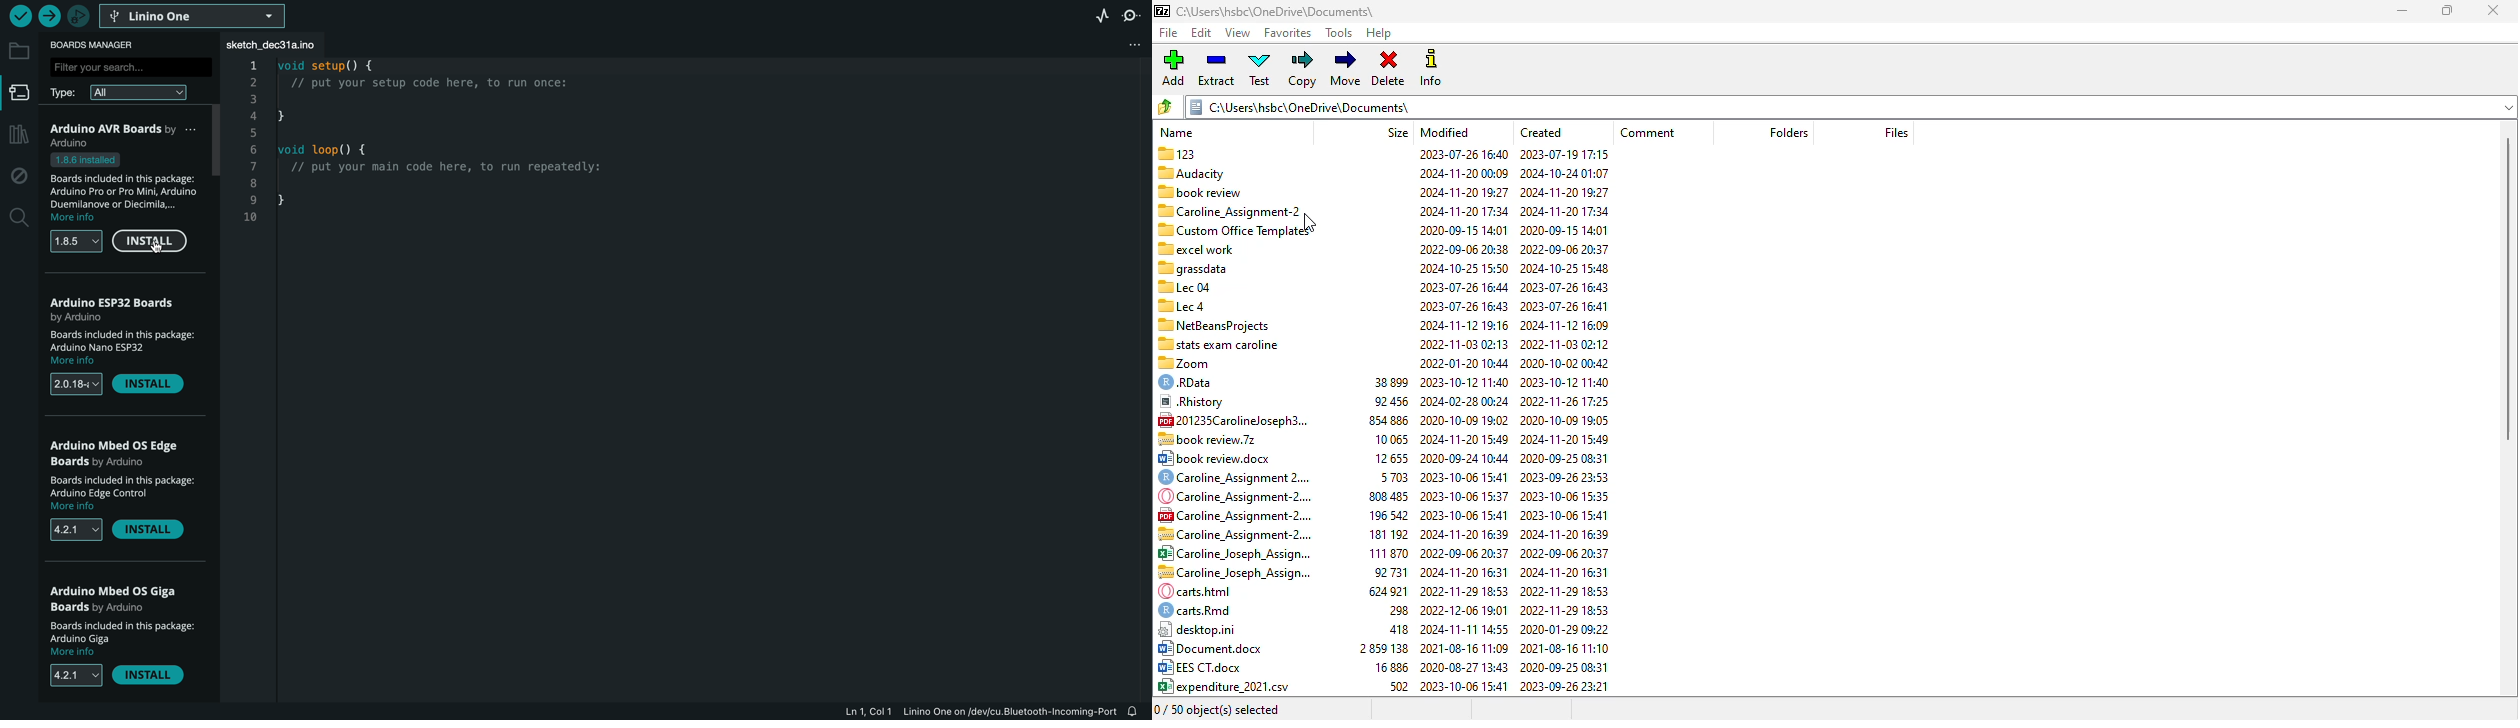 The width and height of the screenshot is (2520, 728). I want to click on 2022-11-03 02:12, so click(1566, 343).